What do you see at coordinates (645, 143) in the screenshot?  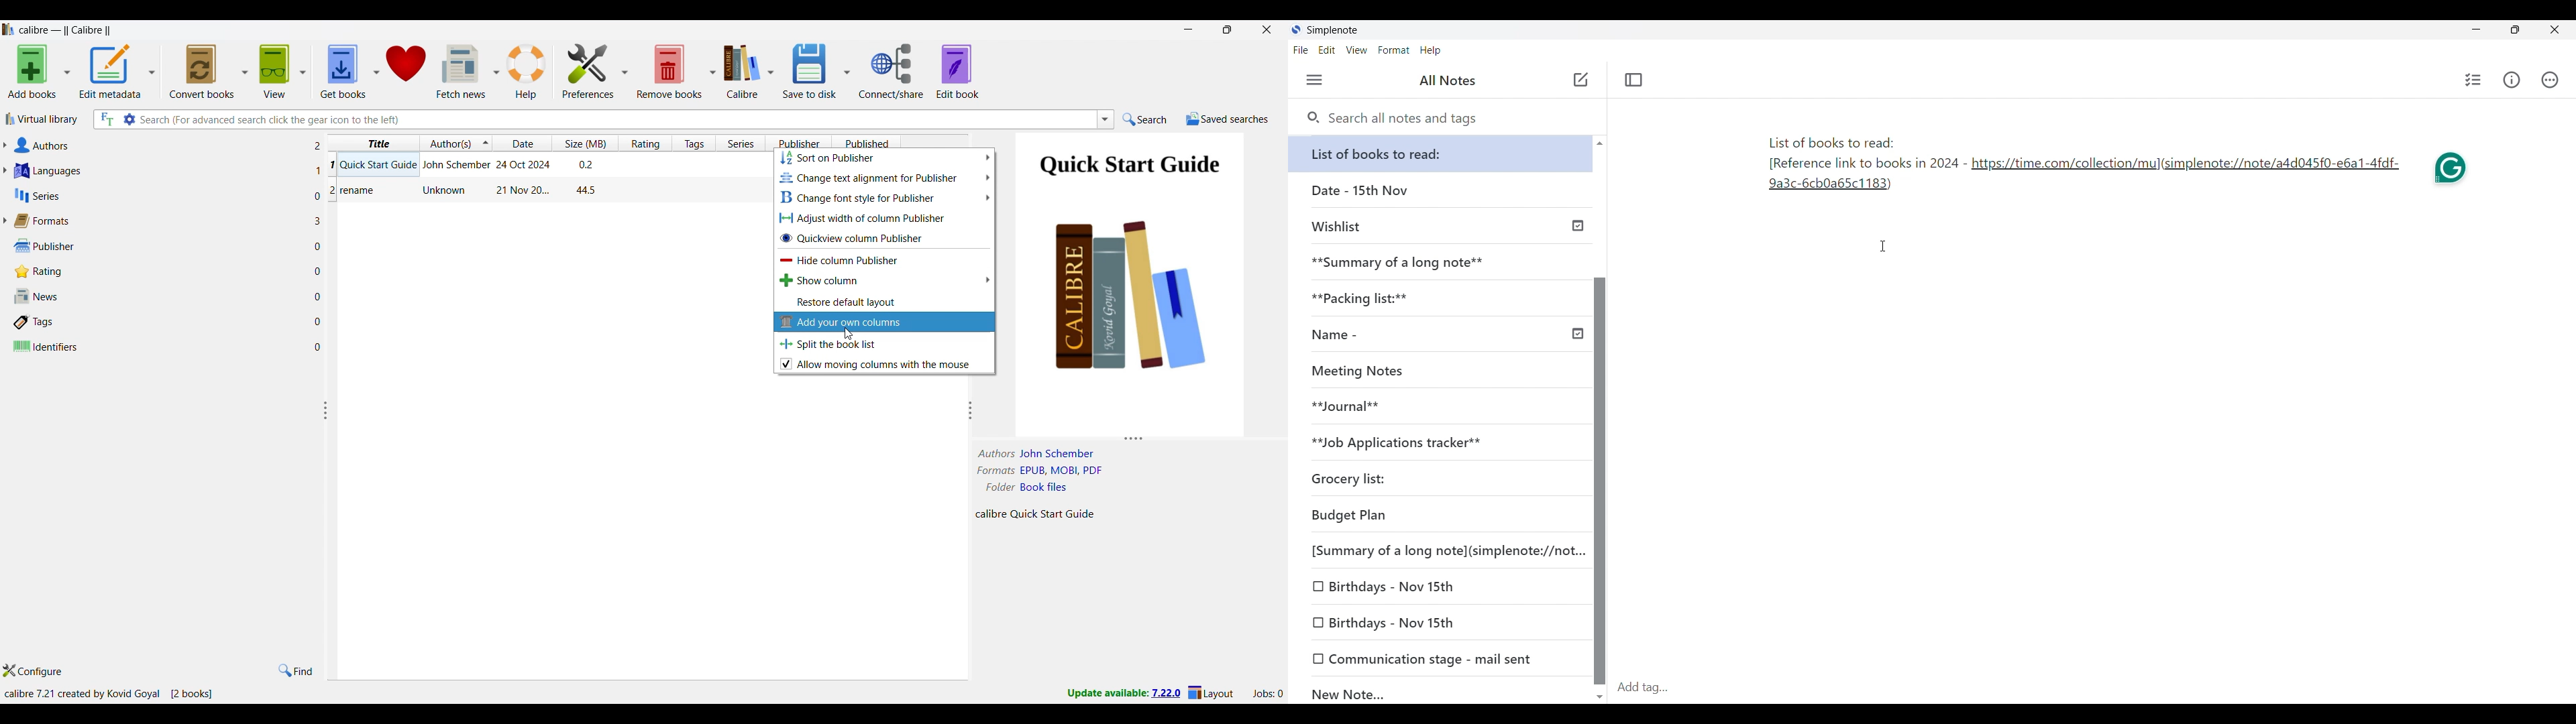 I see `Rating column` at bounding box center [645, 143].